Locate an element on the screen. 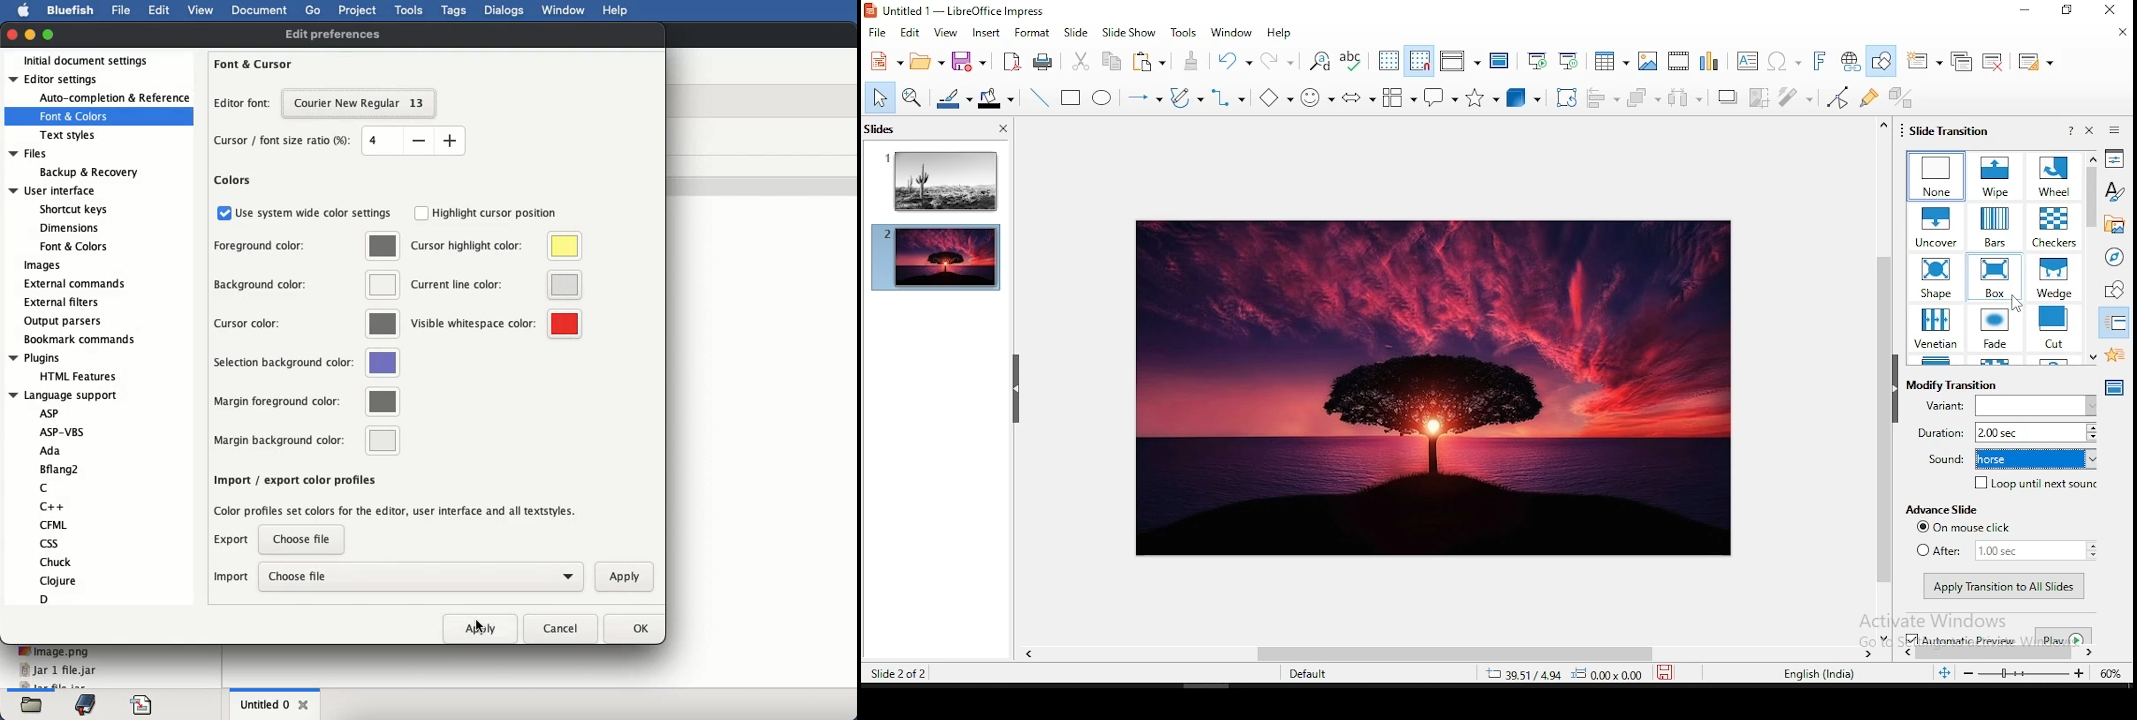 The height and width of the screenshot is (728, 2156). paste is located at coordinates (1153, 61).